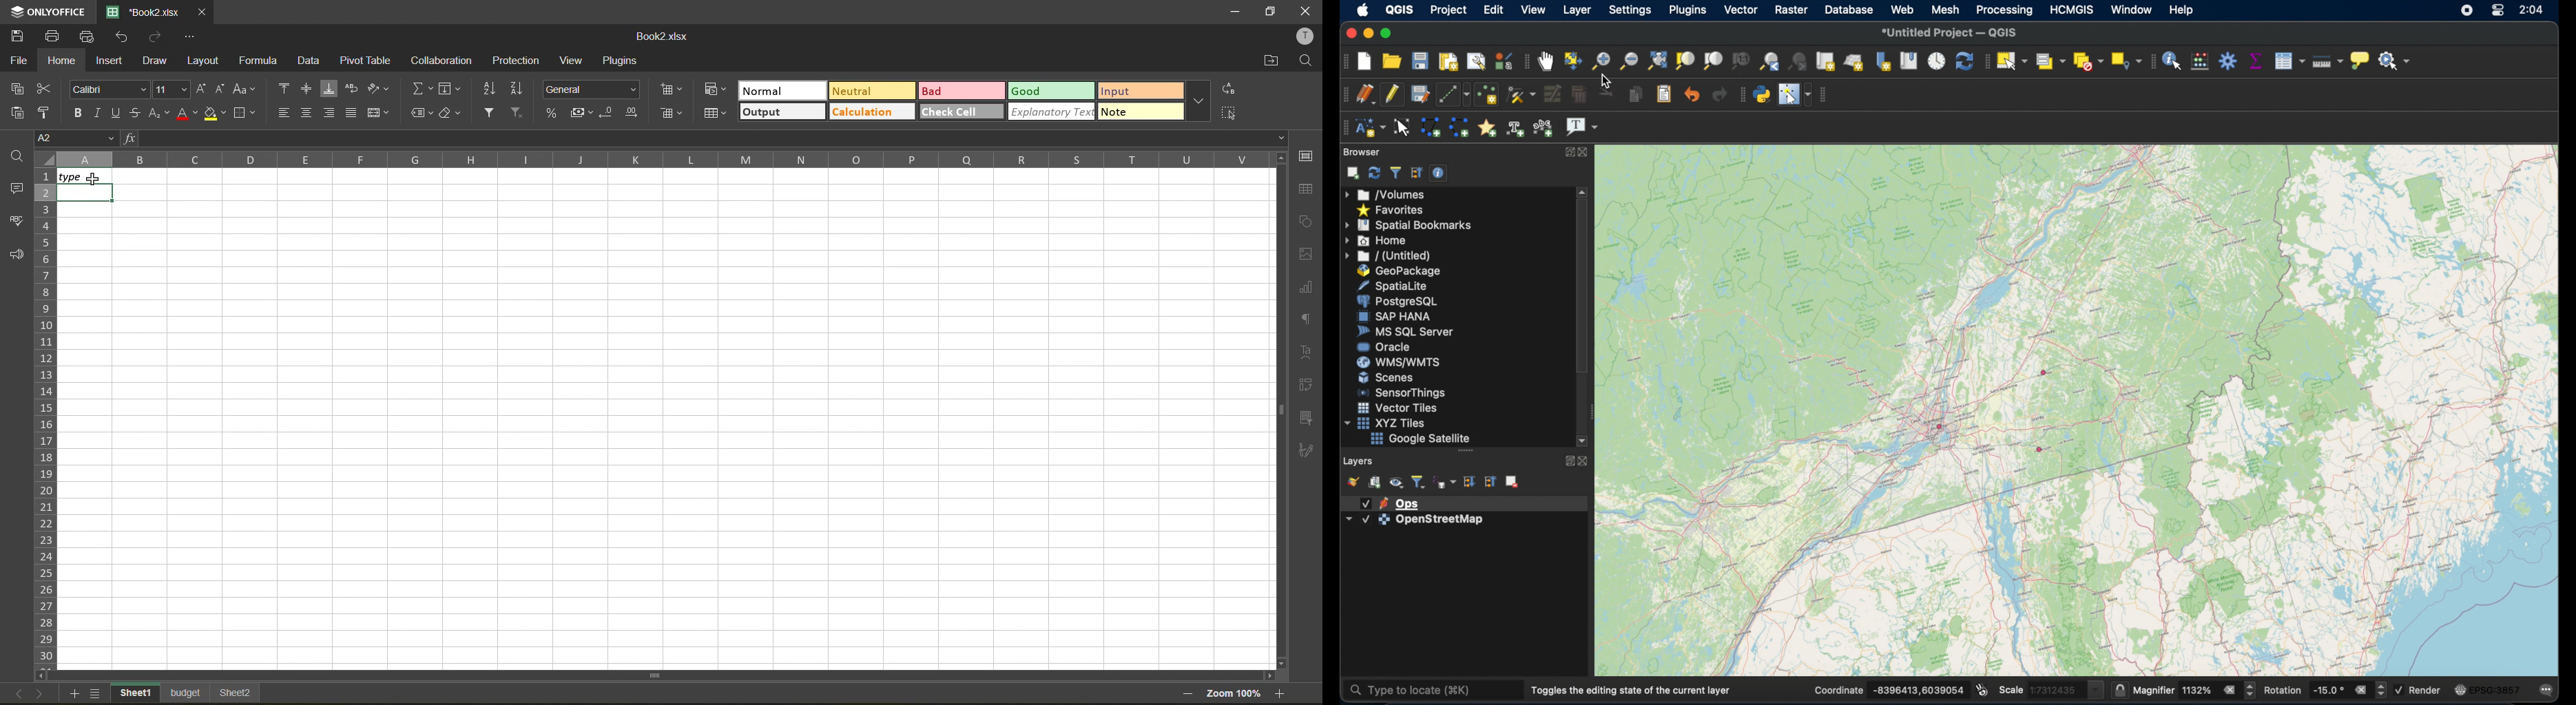 Image resolution: width=2576 pixels, height=728 pixels. Describe the element at coordinates (2043, 411) in the screenshot. I see `open street map` at that location.